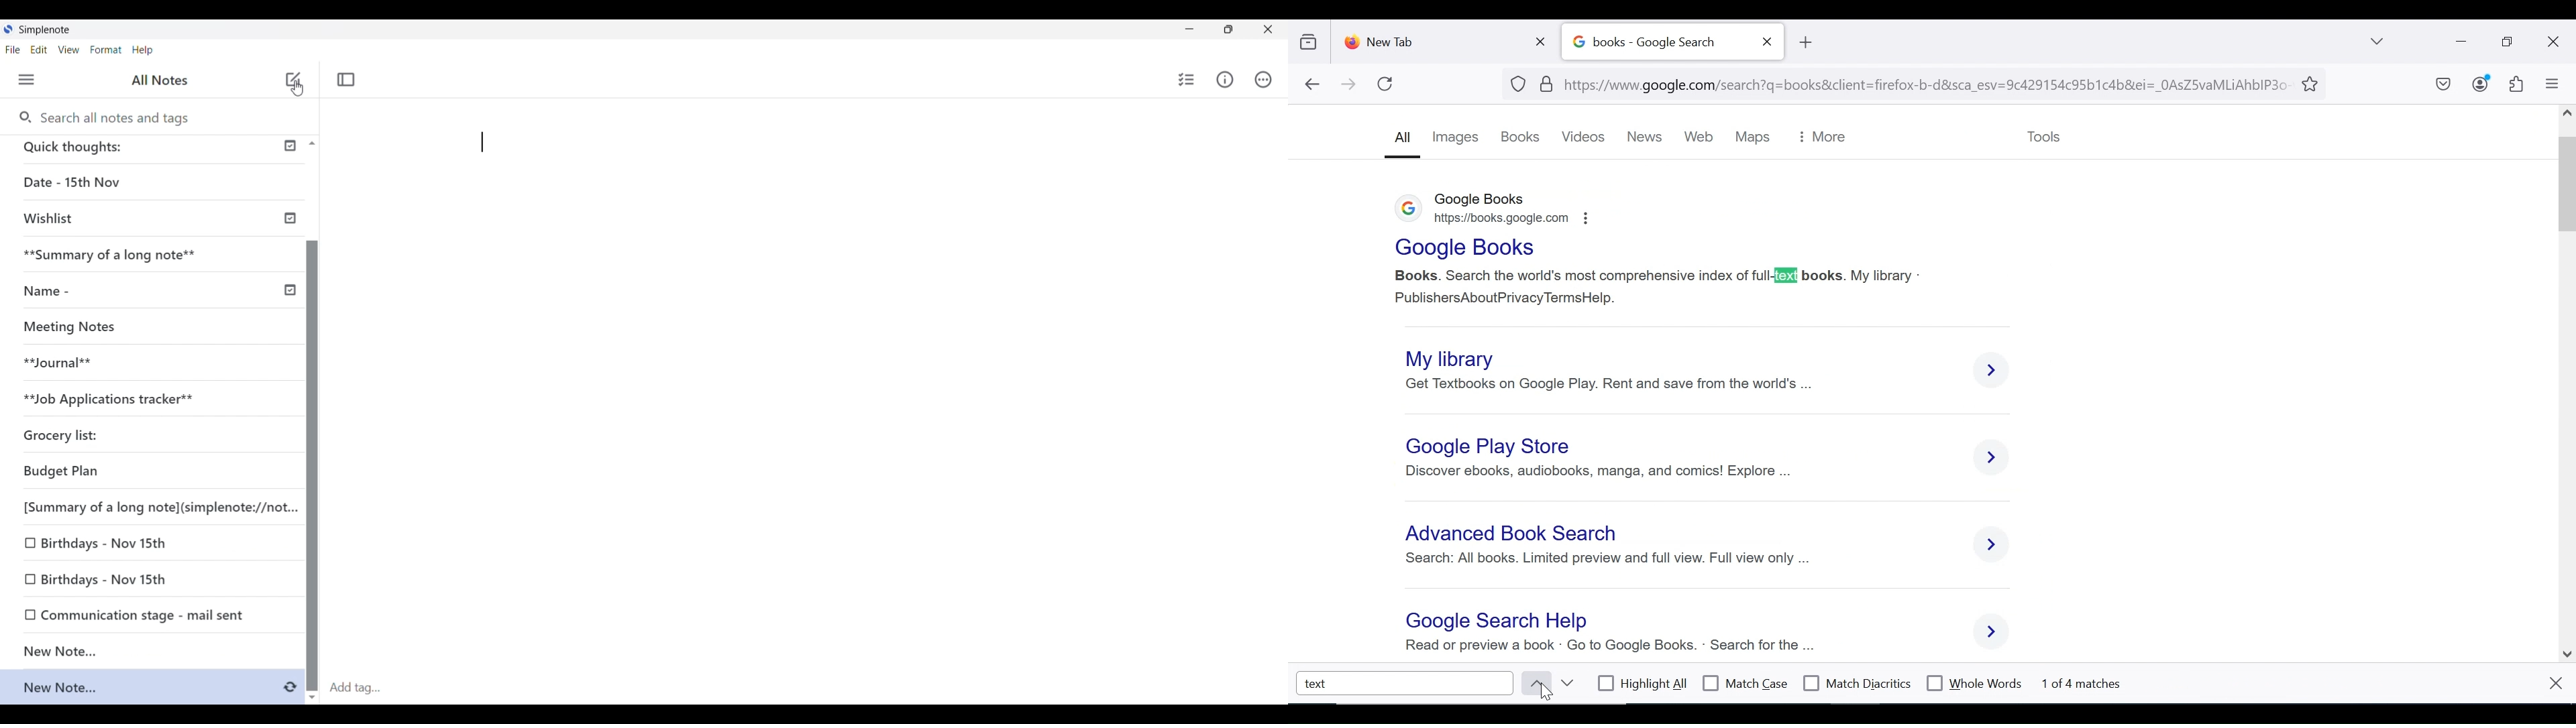 This screenshot has width=2576, height=728. I want to click on Info, so click(1225, 80).